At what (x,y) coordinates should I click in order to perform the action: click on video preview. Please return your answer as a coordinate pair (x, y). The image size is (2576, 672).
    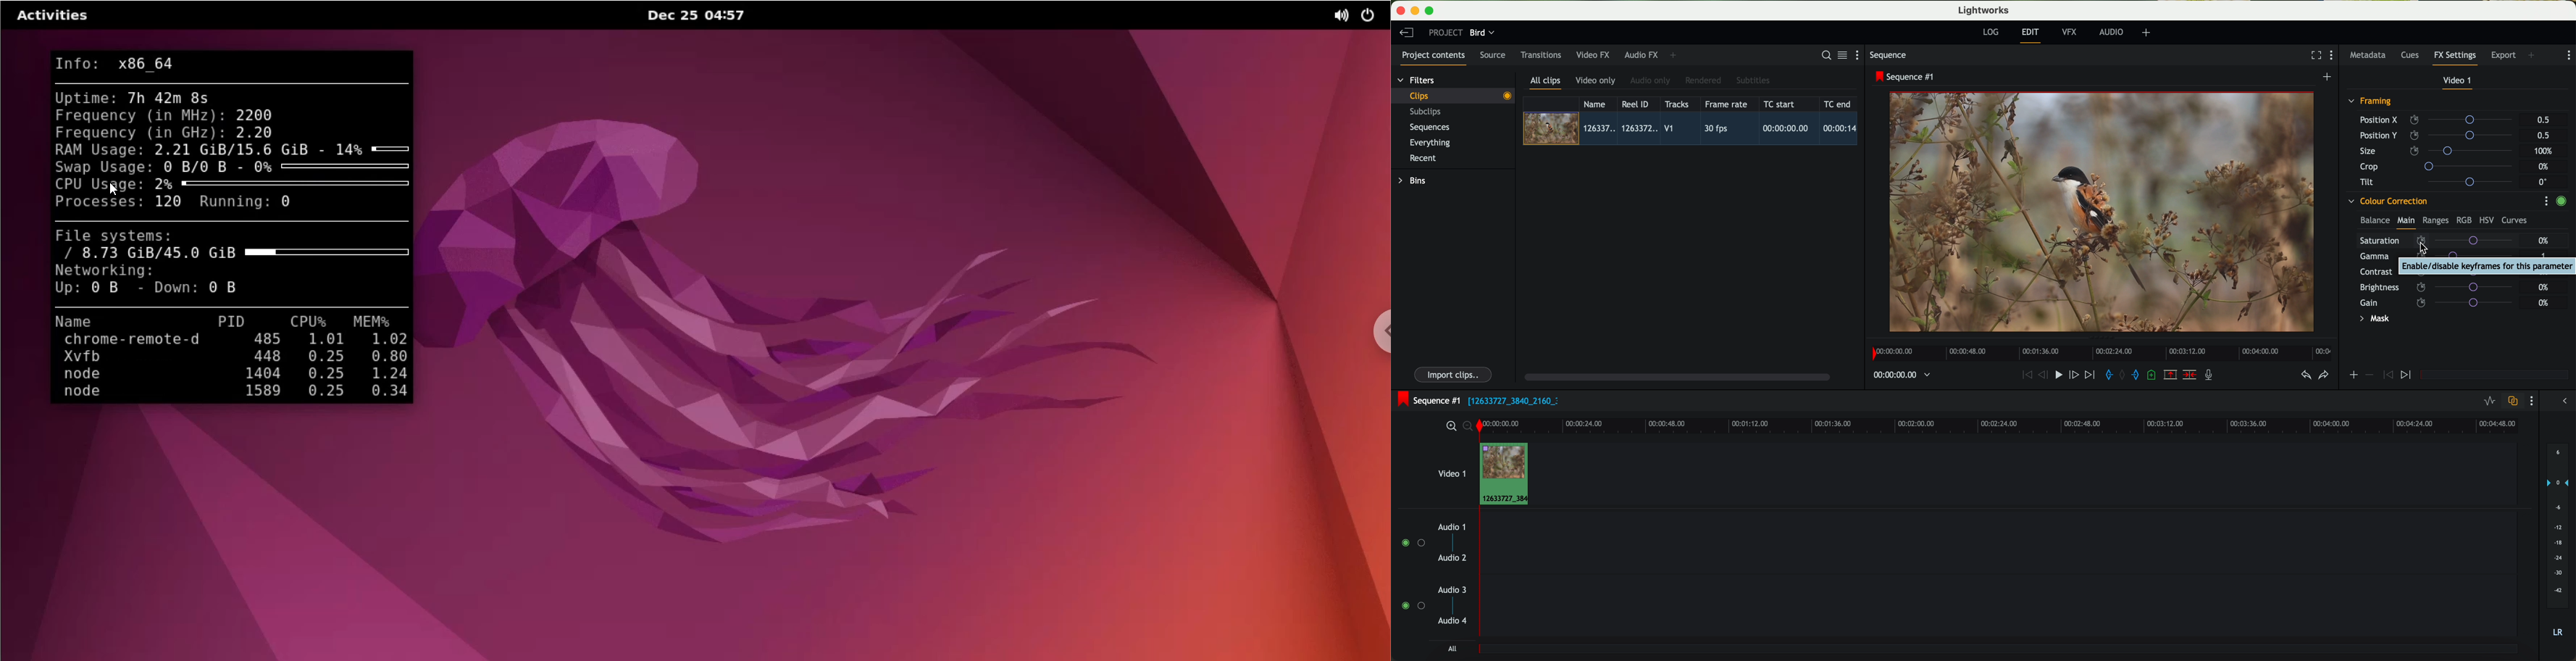
    Looking at the image, I should click on (2107, 213).